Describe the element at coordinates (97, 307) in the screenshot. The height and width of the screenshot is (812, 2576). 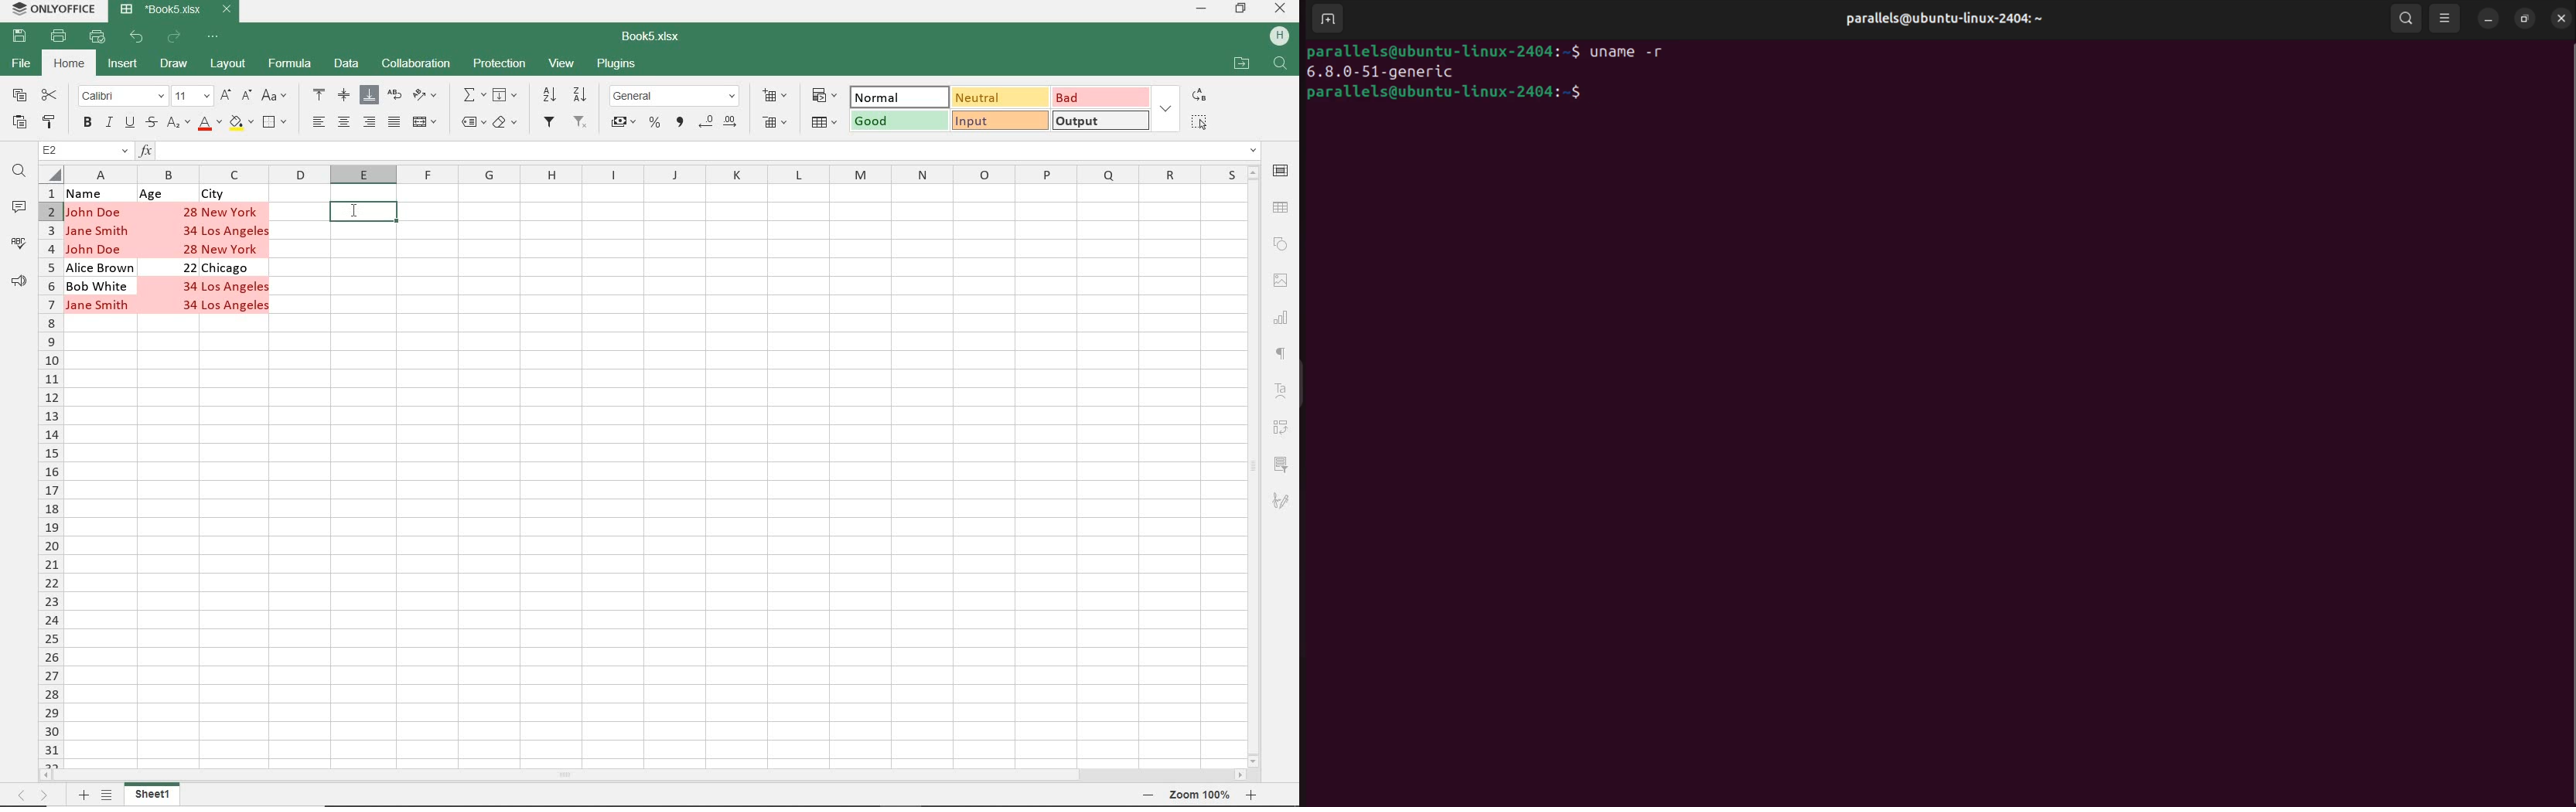
I see `Jane Smith` at that location.